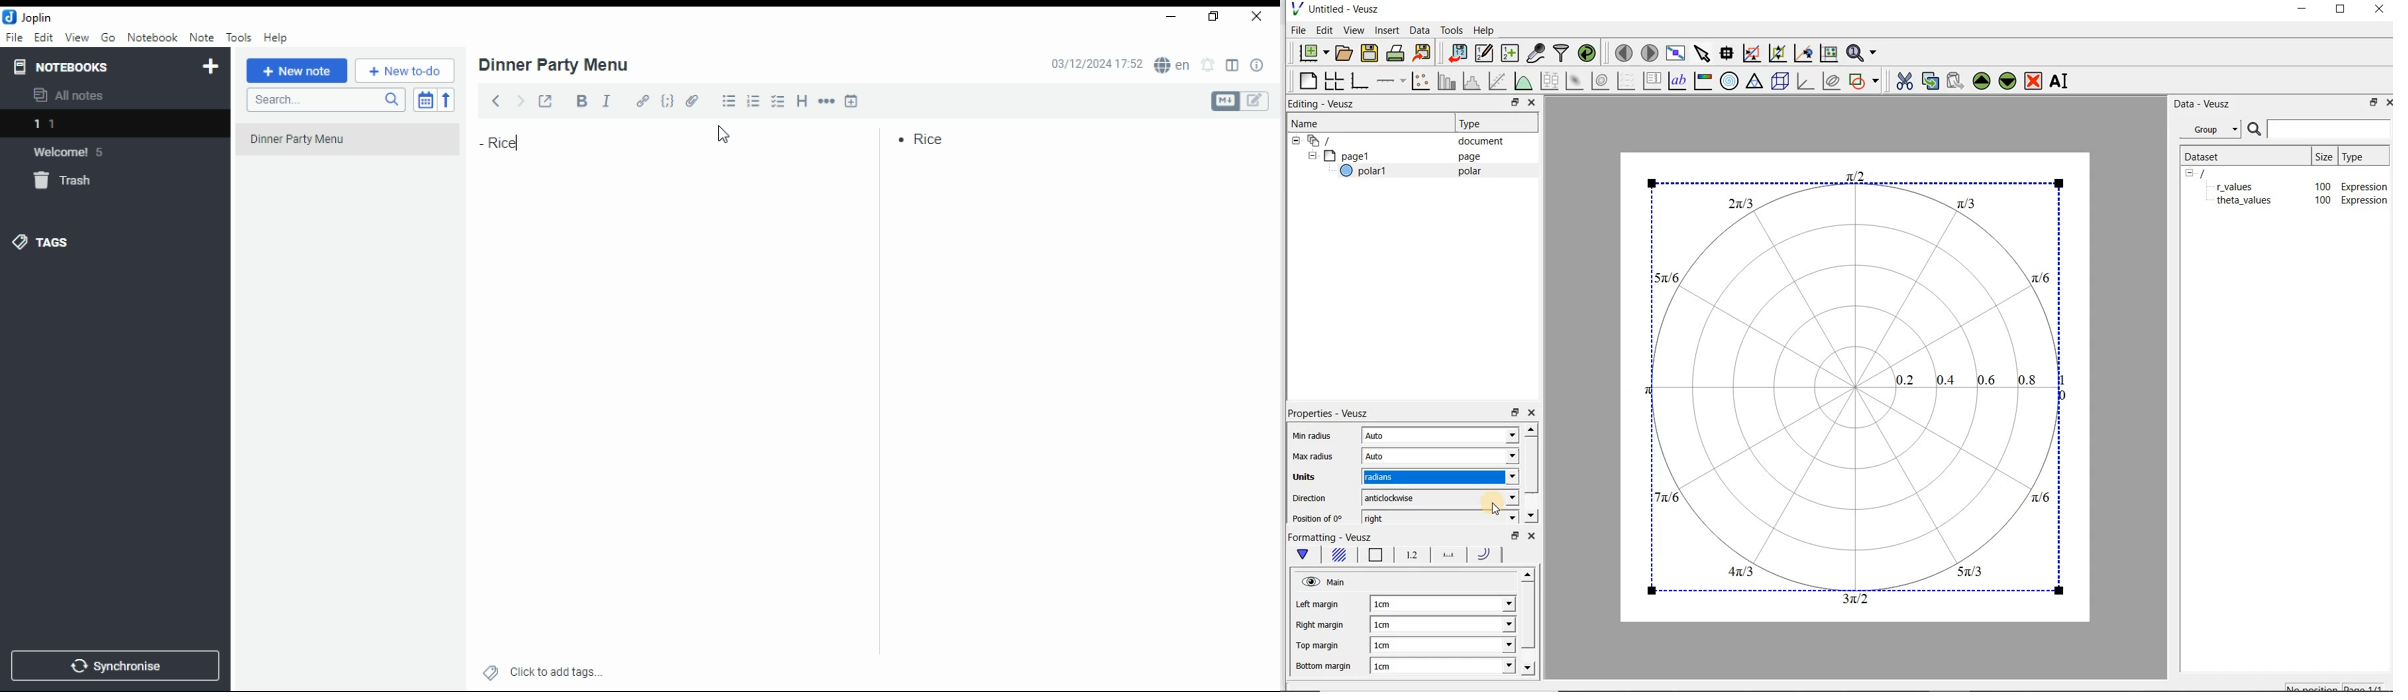 The height and width of the screenshot is (700, 2408). I want to click on add an axis to a plot, so click(1392, 81).